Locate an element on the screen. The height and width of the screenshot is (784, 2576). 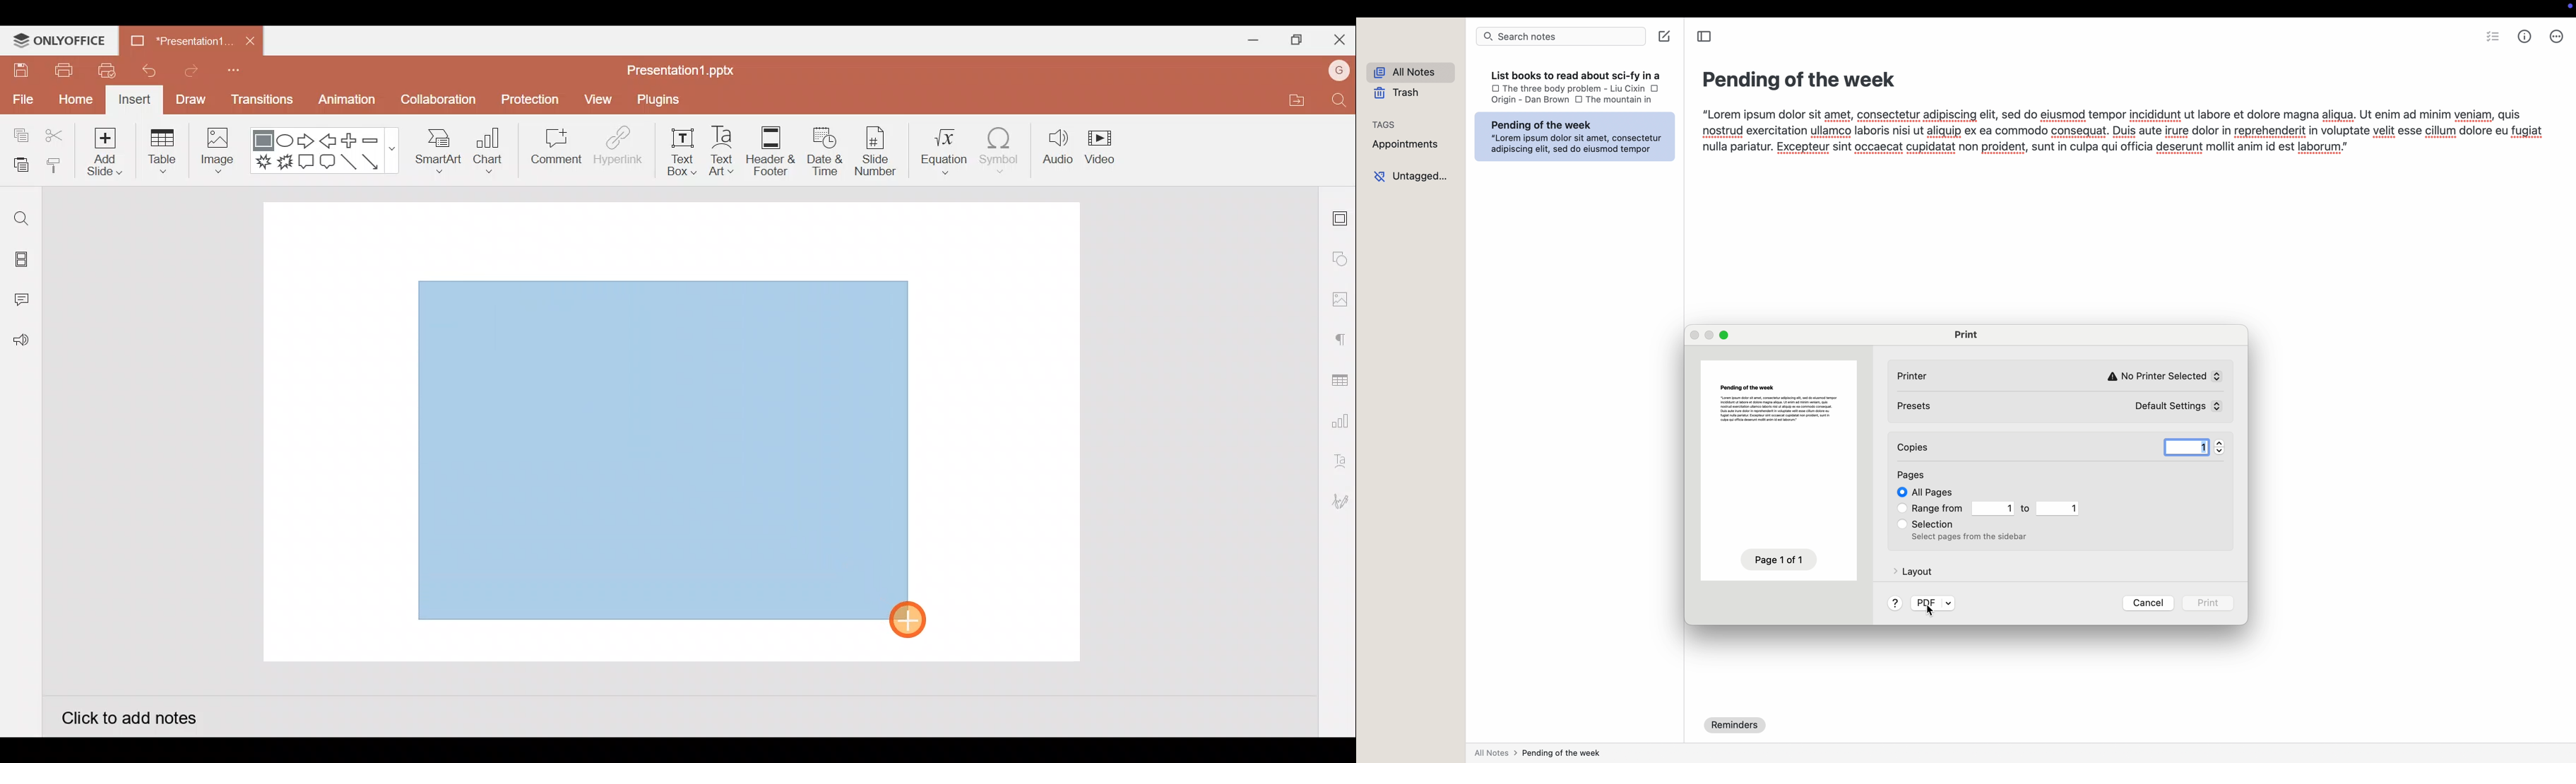
Close is located at coordinates (1336, 37).